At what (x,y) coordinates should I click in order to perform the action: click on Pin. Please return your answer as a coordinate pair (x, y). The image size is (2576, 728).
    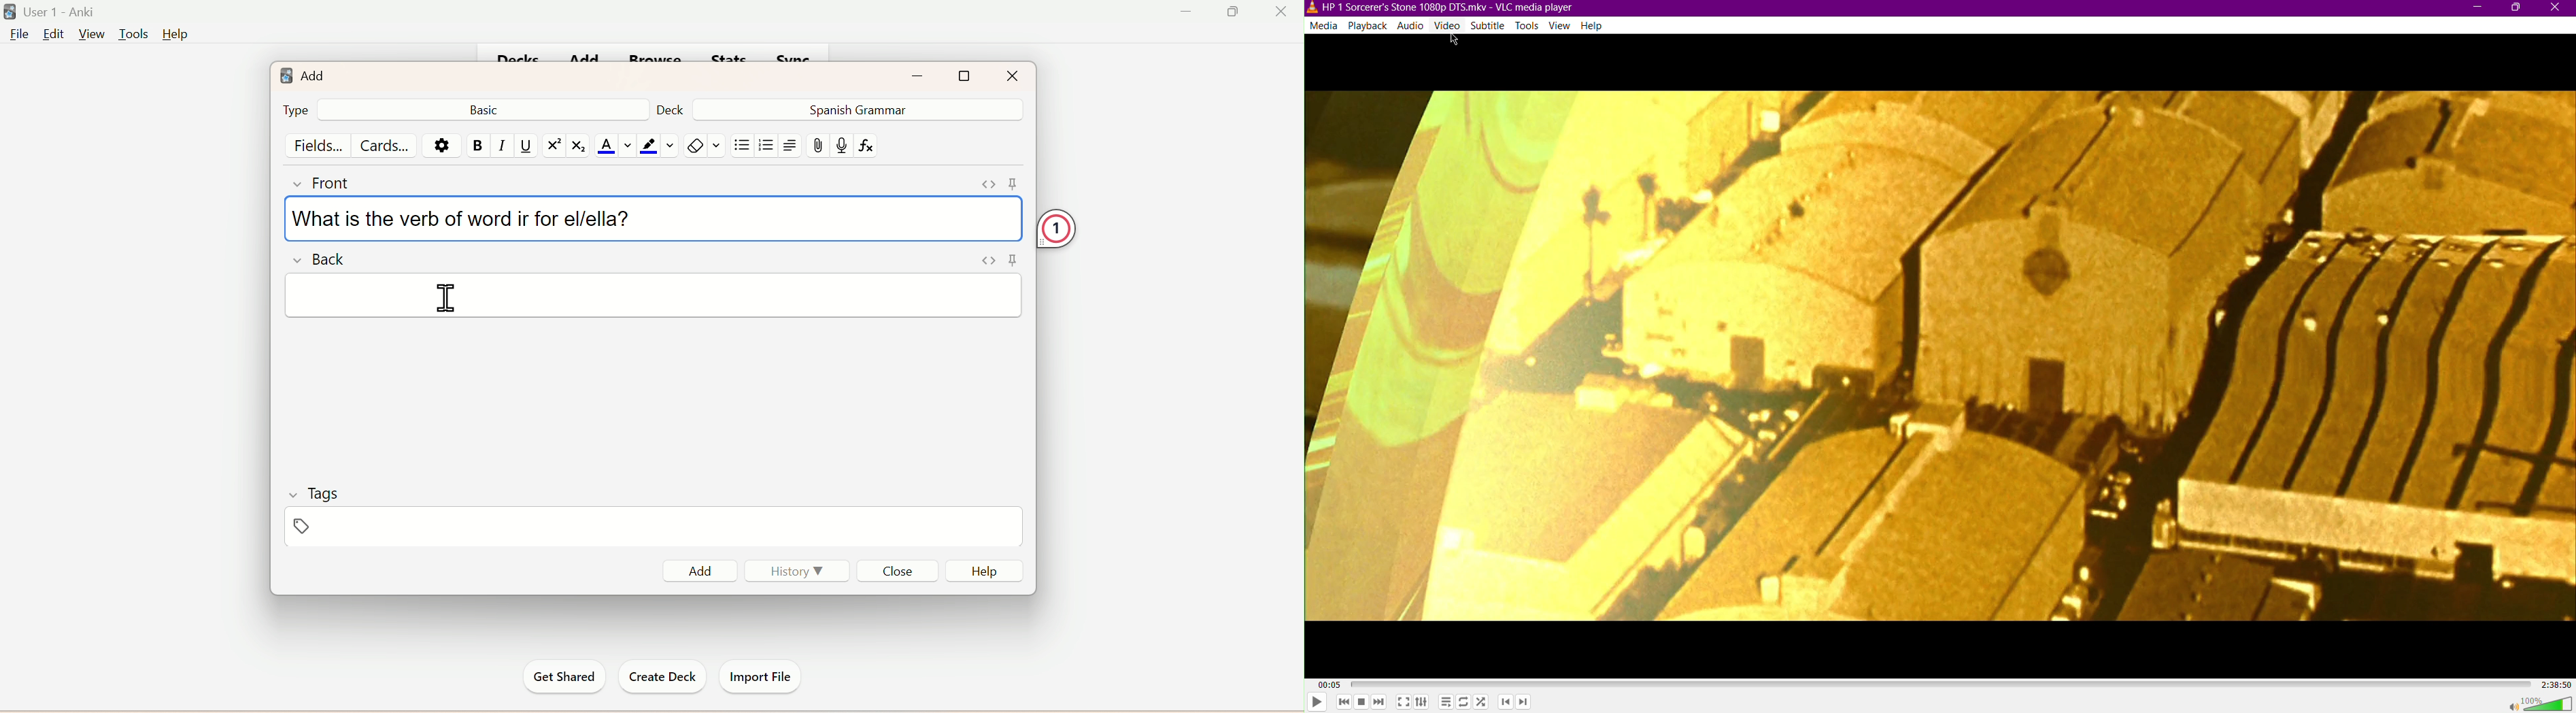
    Looking at the image, I should click on (997, 259).